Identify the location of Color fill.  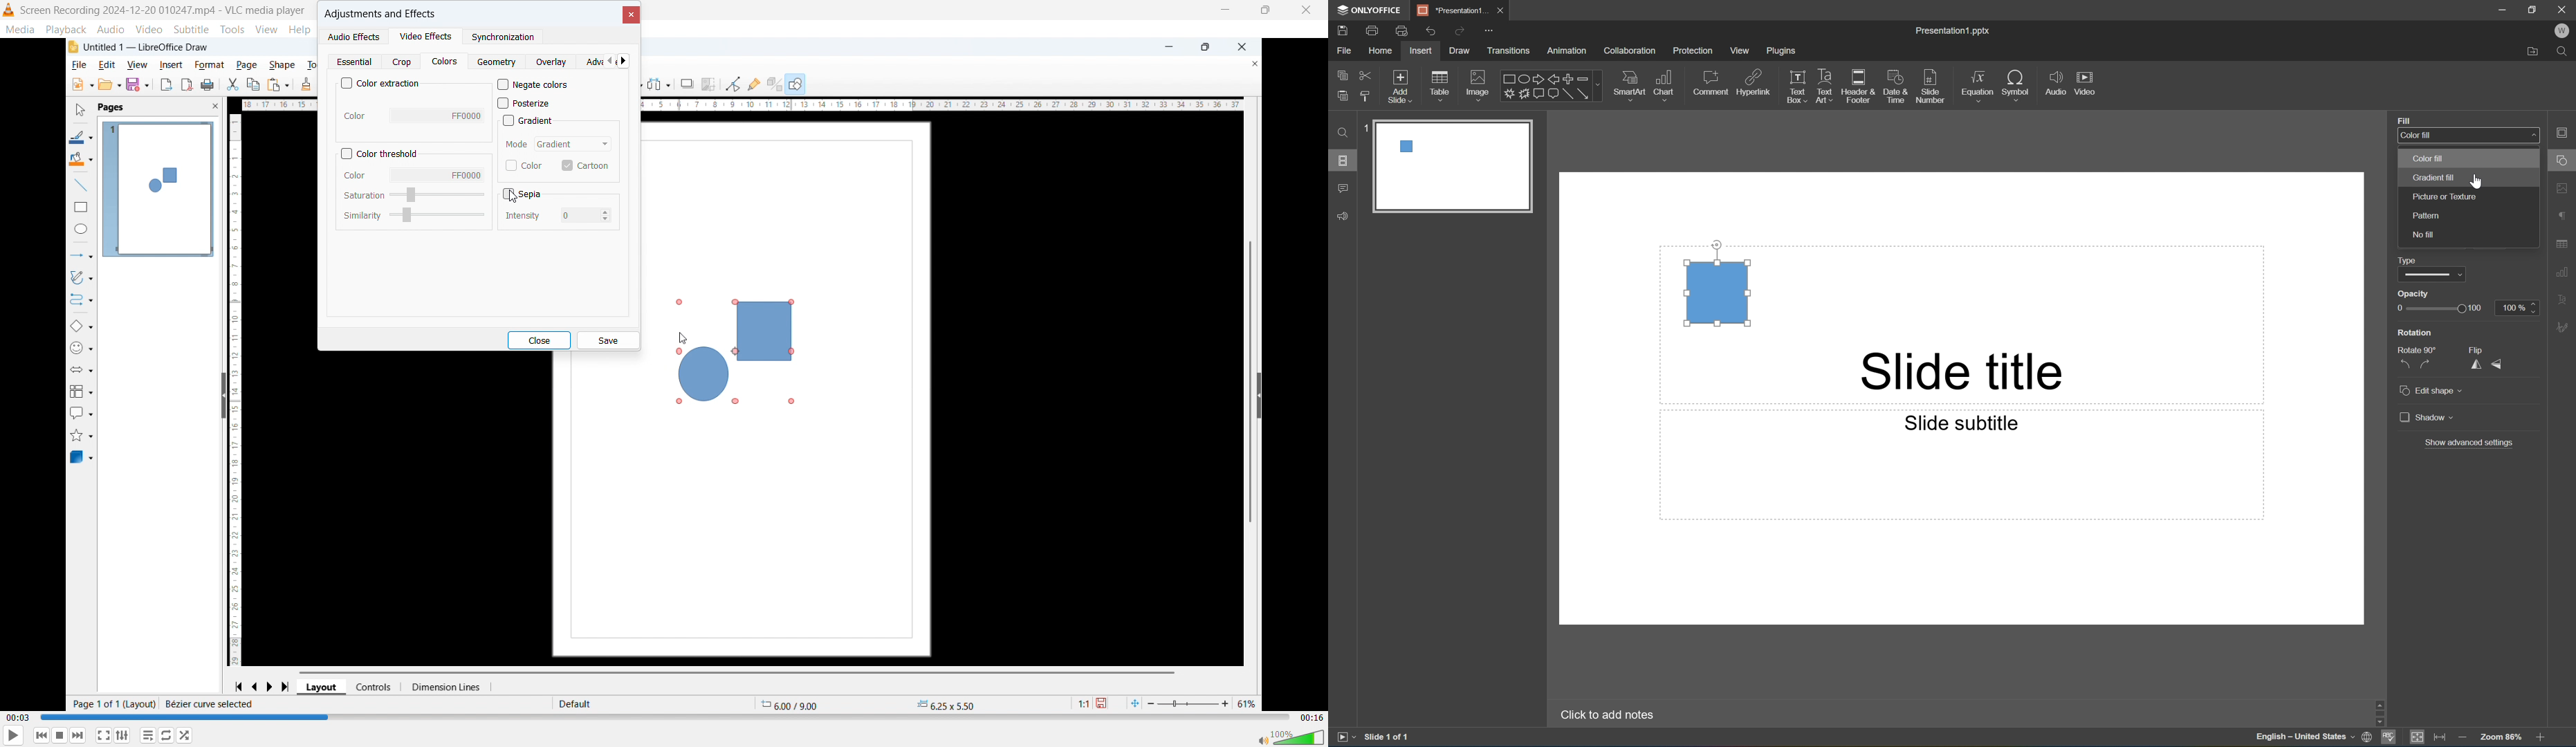
(2417, 135).